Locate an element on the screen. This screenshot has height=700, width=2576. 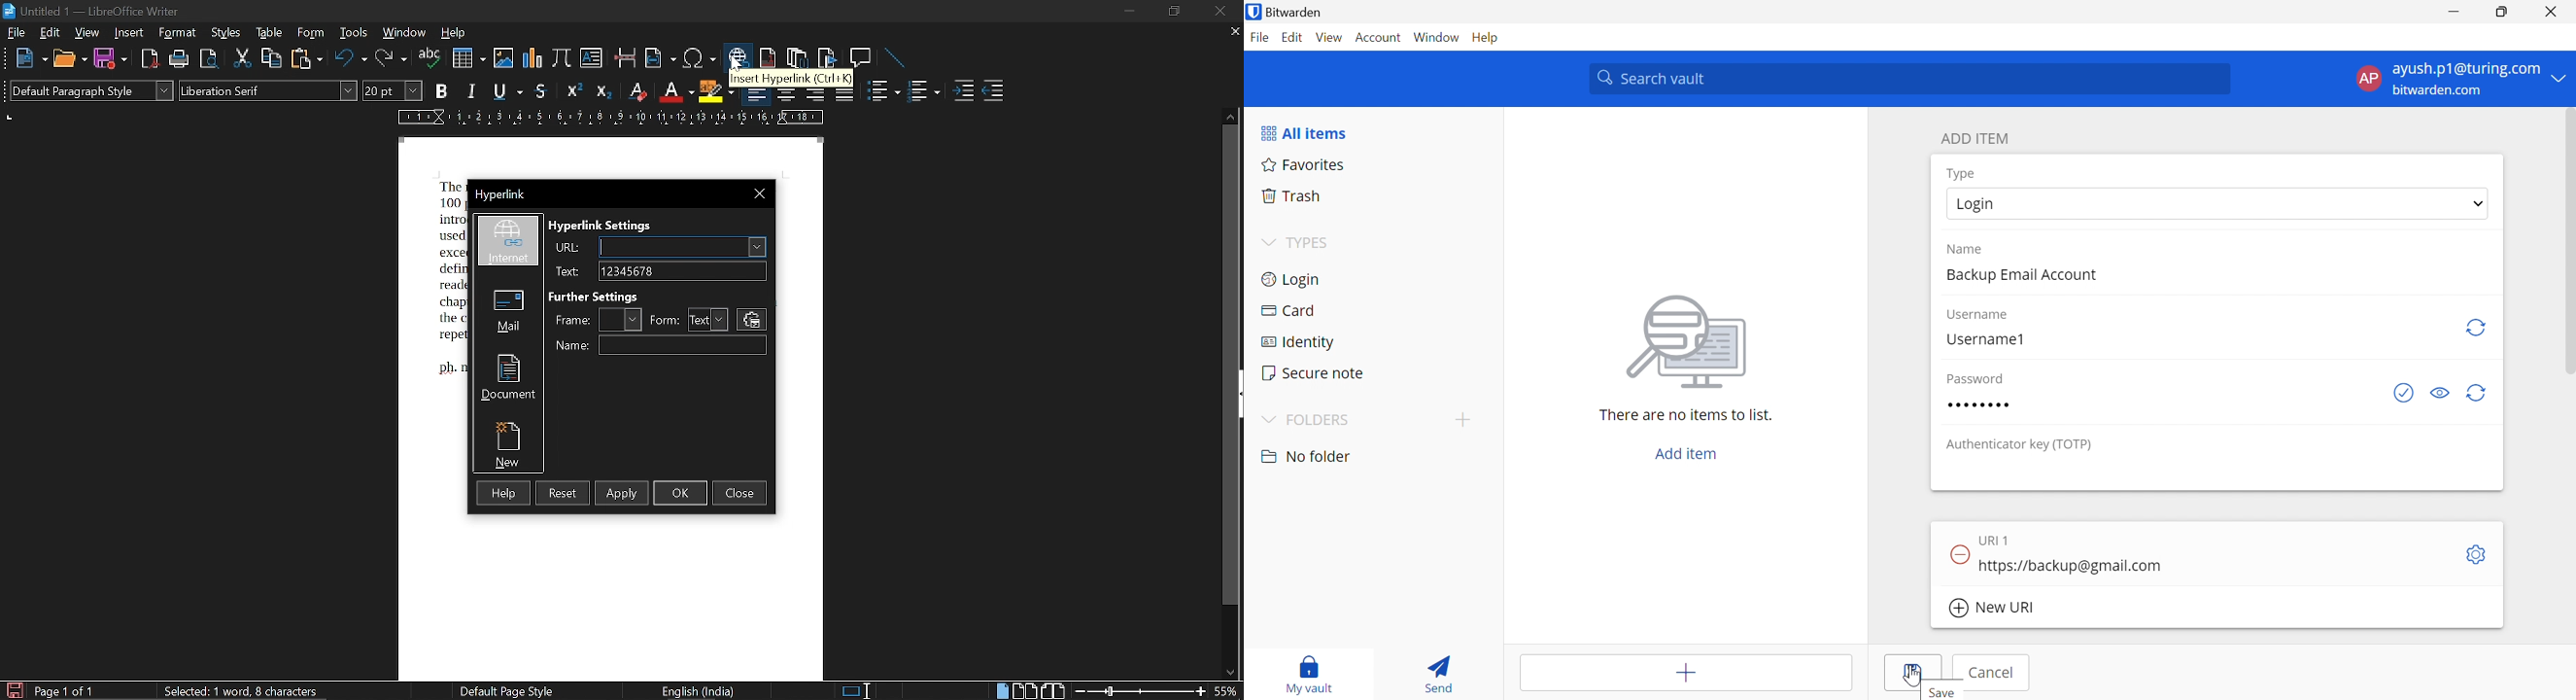
move down is located at coordinates (1231, 671).